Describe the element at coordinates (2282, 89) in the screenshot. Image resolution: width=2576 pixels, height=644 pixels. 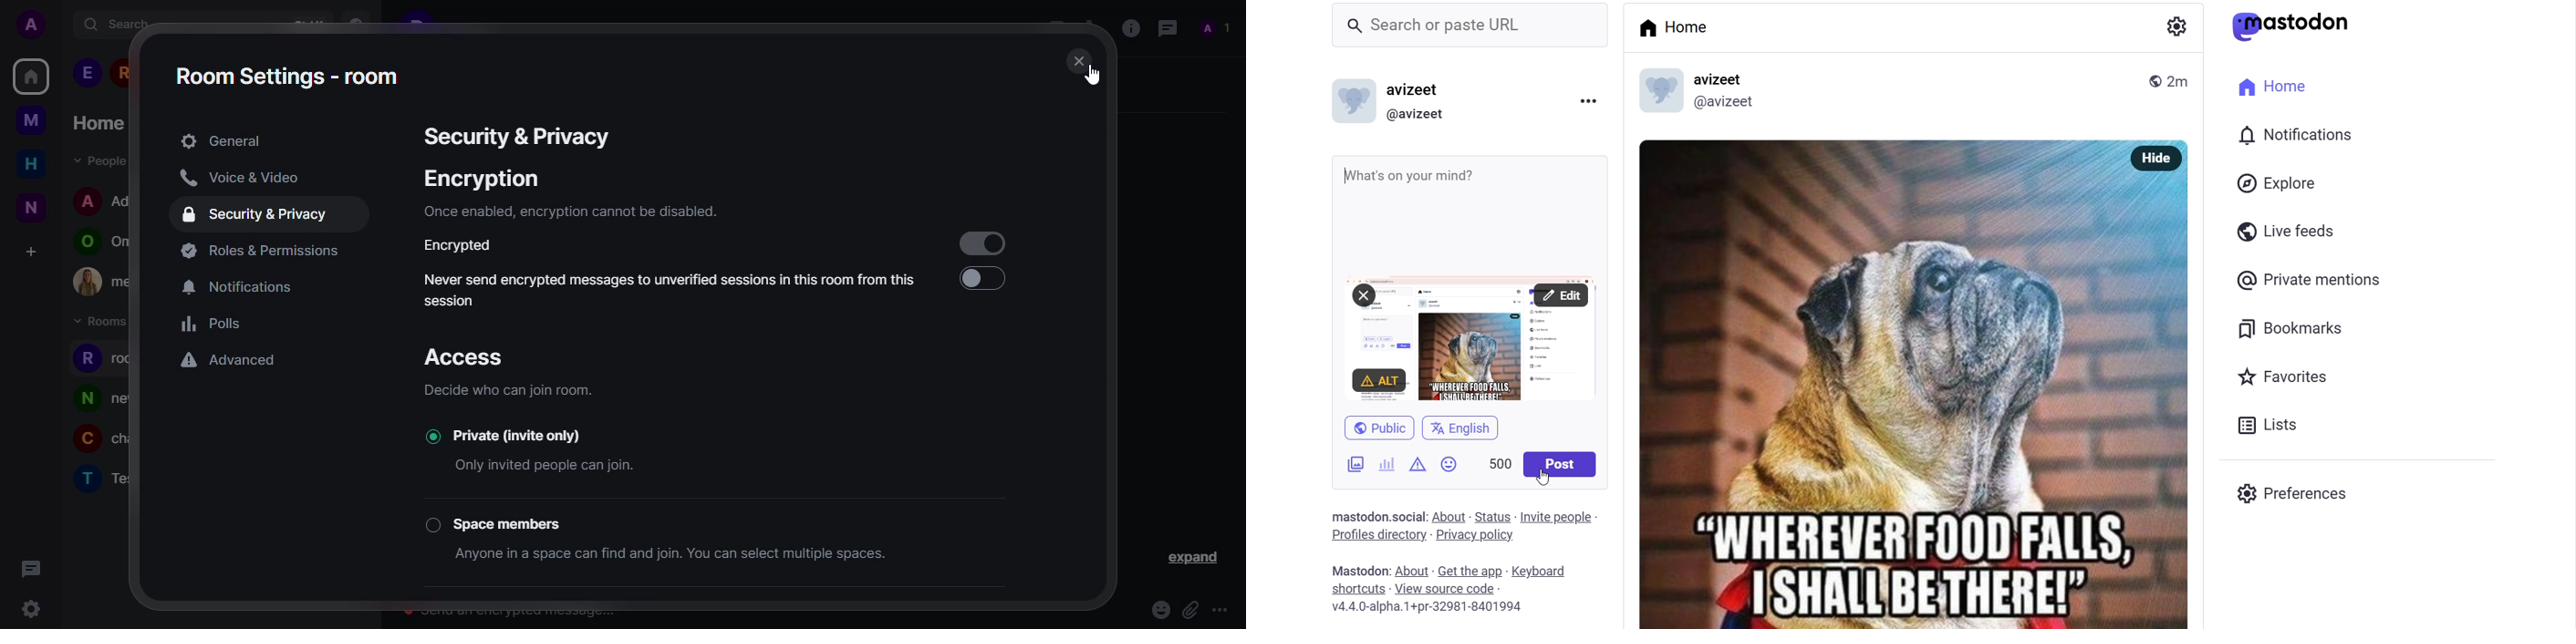
I see `home` at that location.